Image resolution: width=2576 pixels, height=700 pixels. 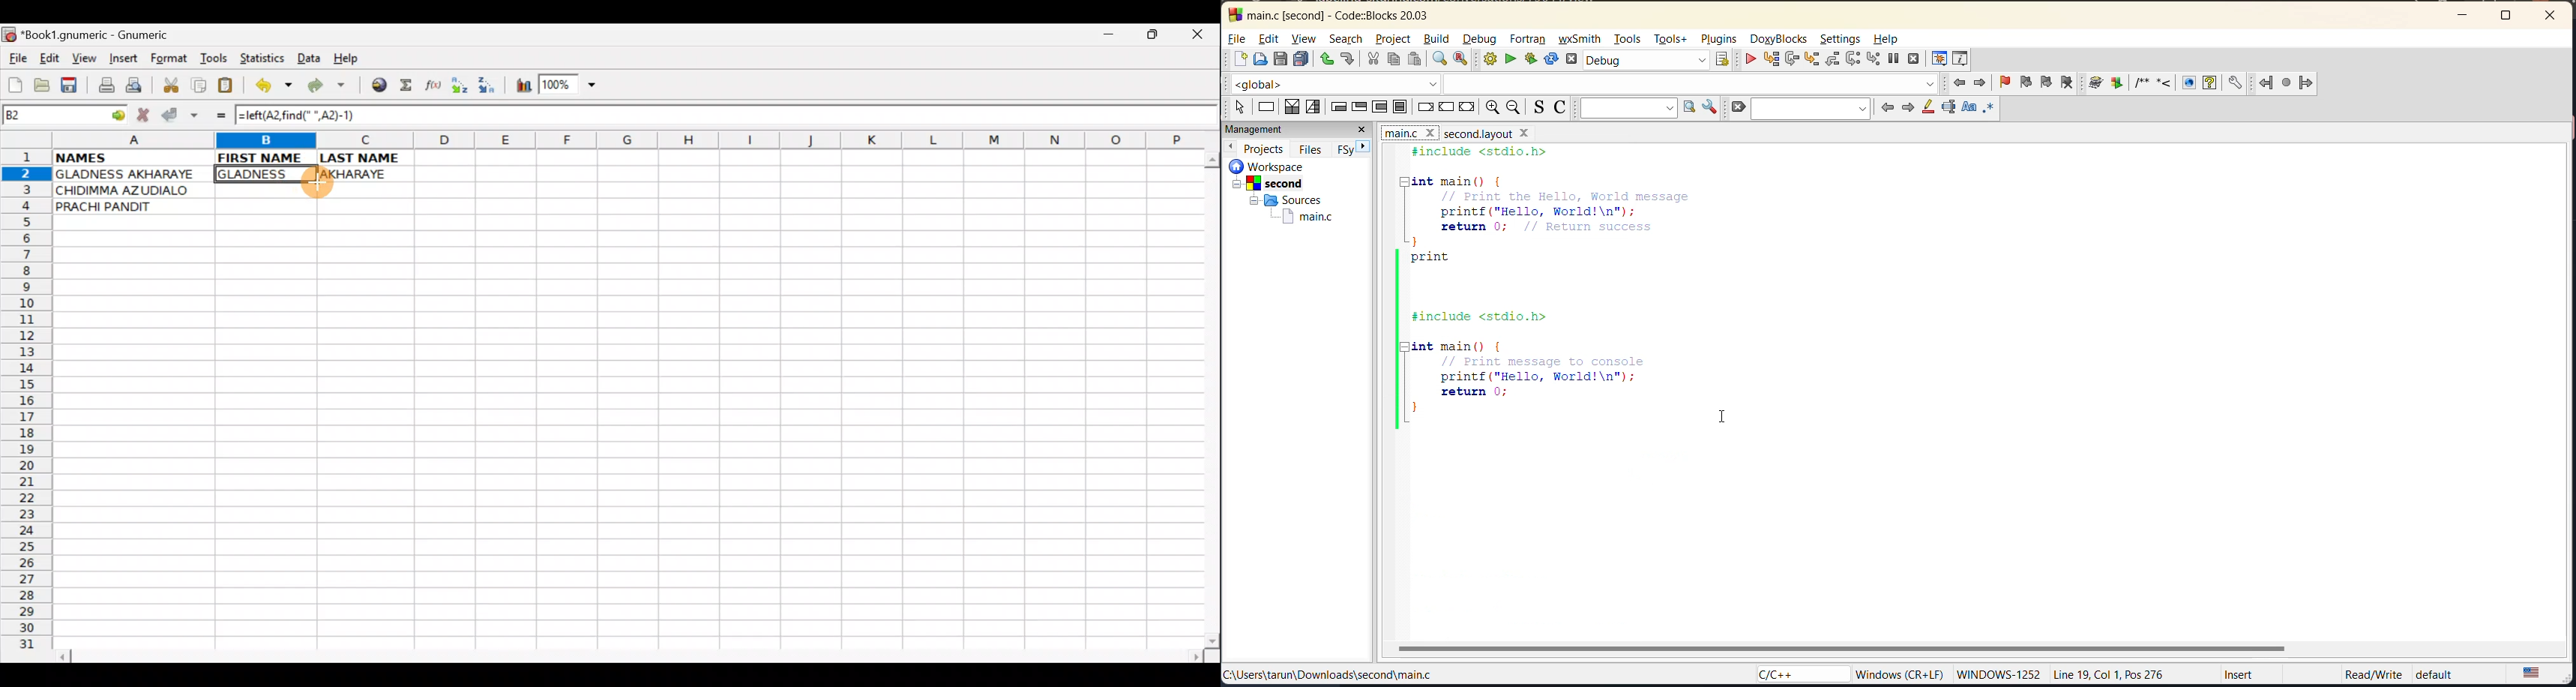 I want to click on stop debugger, so click(x=1915, y=61).